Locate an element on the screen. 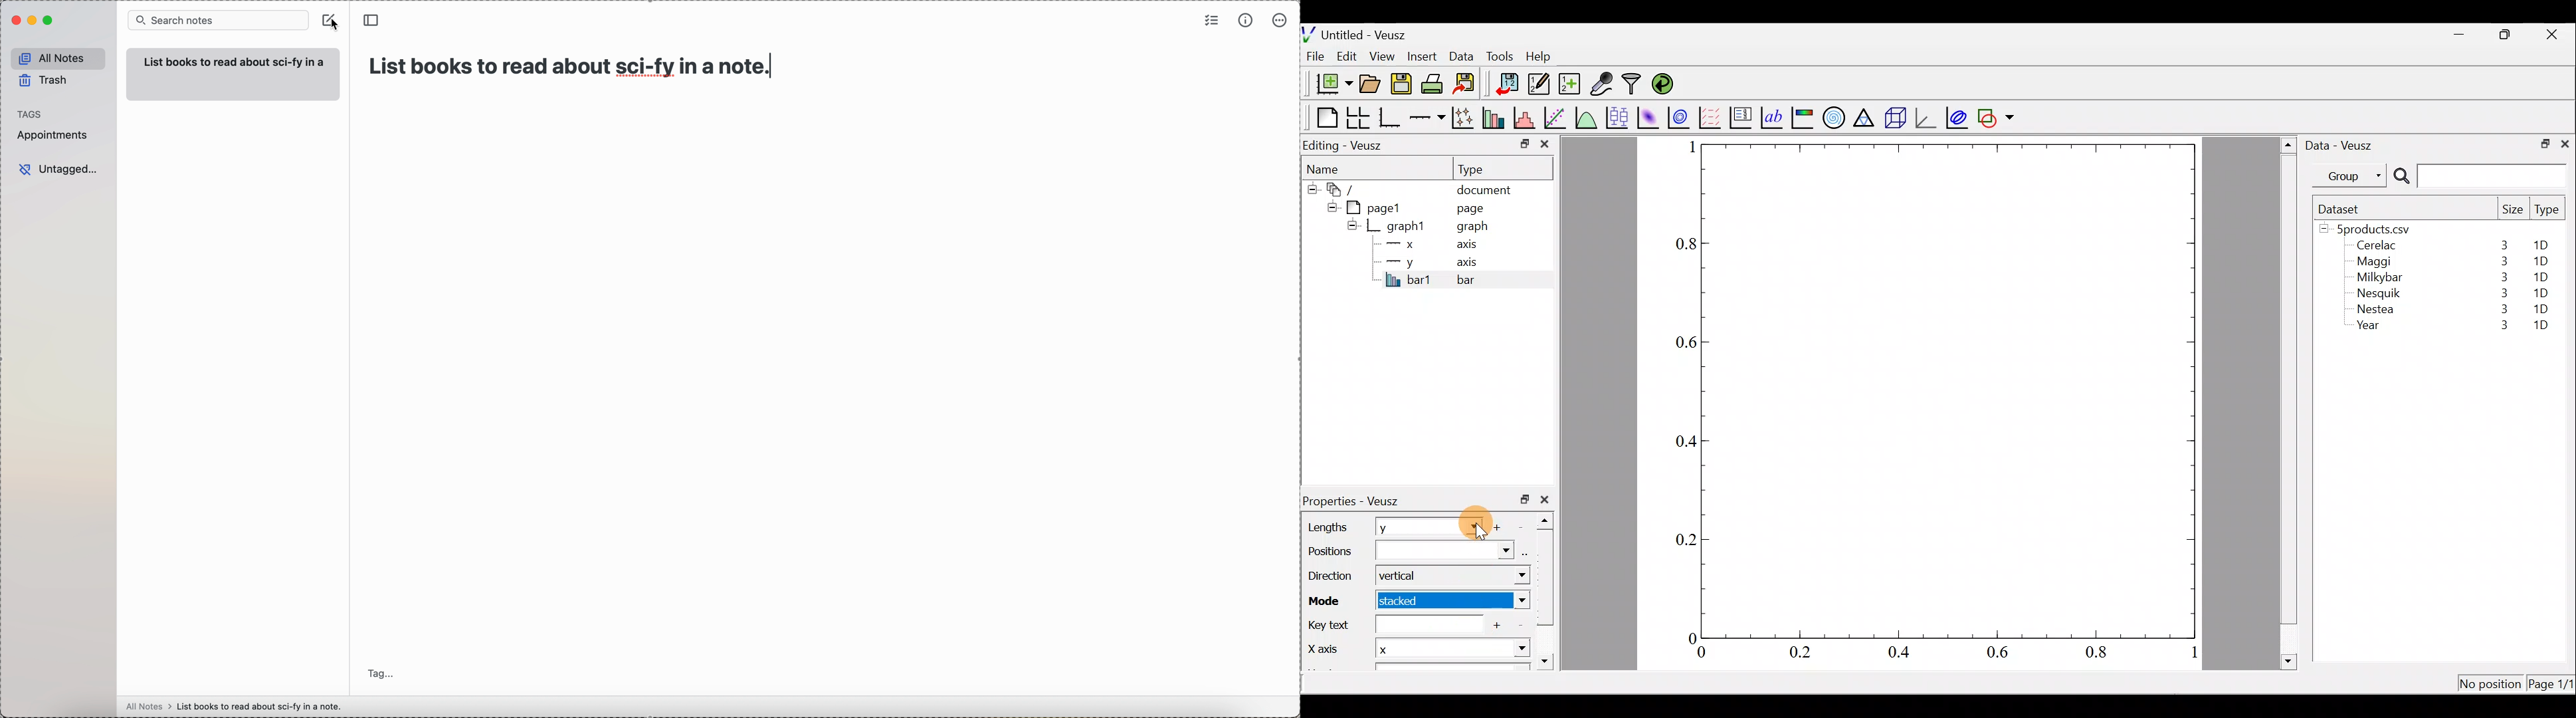 The width and height of the screenshot is (2576, 728). check list is located at coordinates (1212, 20).